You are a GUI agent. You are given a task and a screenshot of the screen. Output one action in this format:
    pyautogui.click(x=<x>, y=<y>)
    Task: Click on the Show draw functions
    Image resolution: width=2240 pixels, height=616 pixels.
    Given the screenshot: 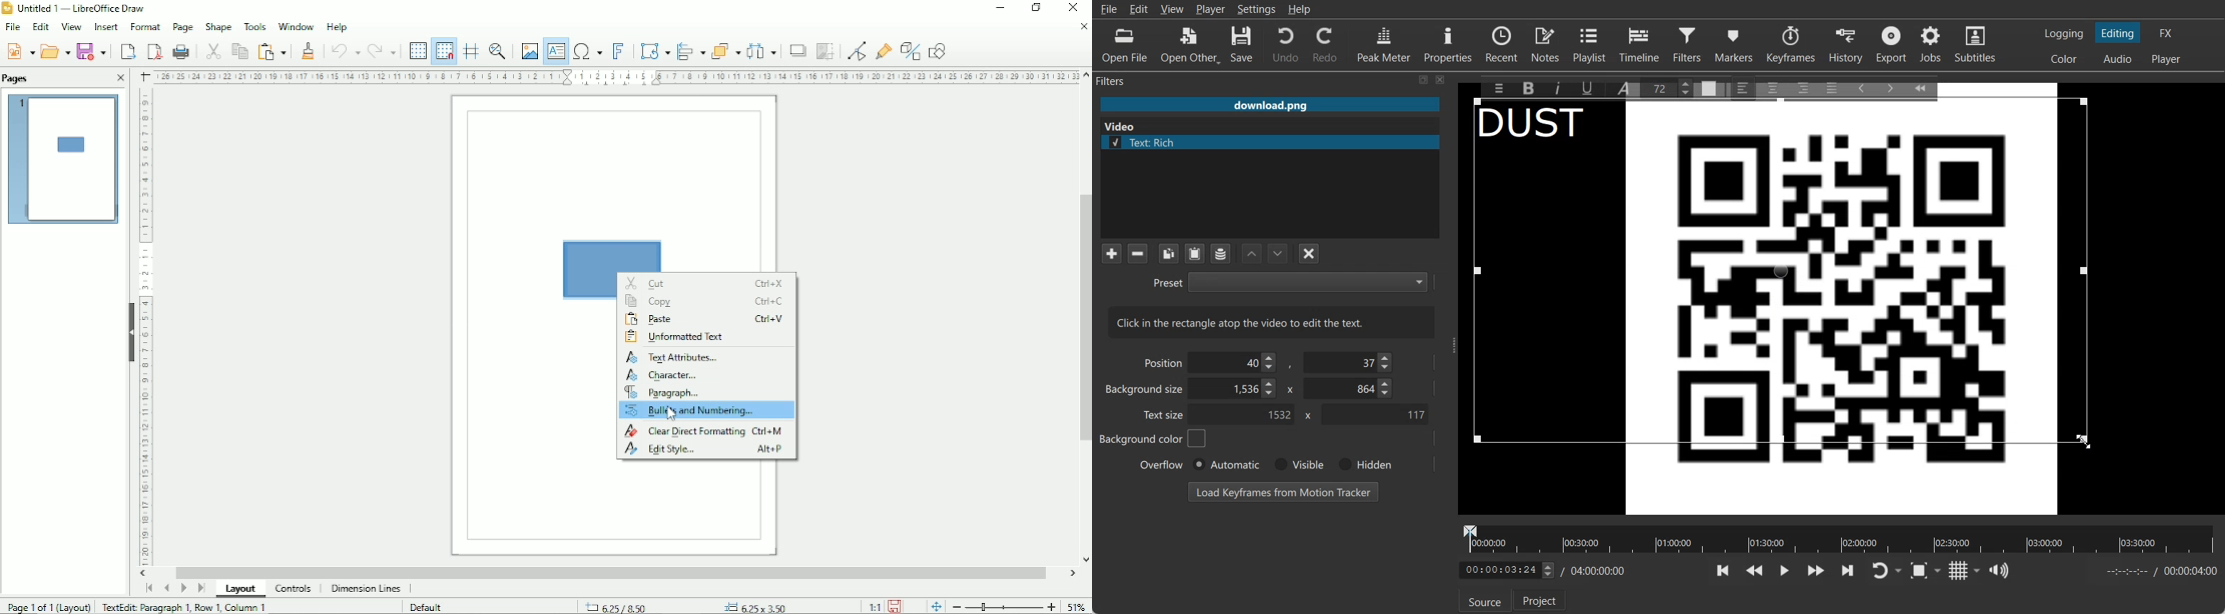 What is the action you would take?
    pyautogui.click(x=939, y=50)
    